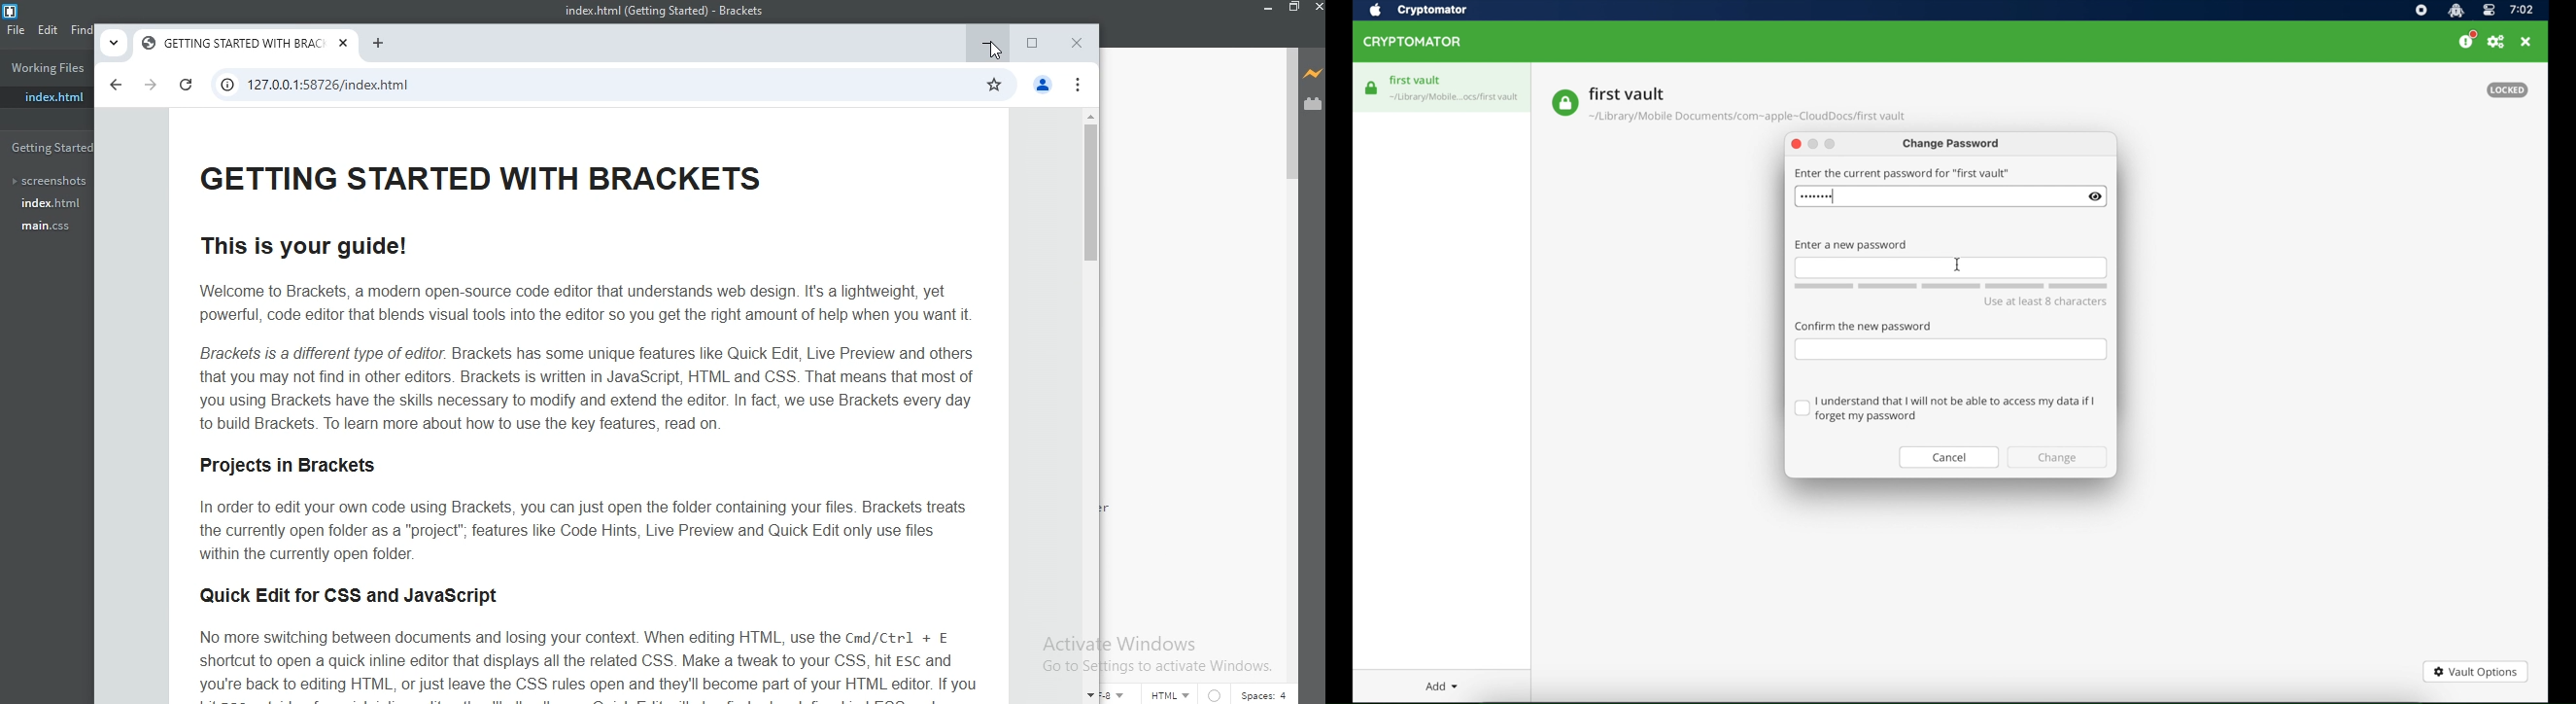  I want to click on Restore, so click(1032, 46).